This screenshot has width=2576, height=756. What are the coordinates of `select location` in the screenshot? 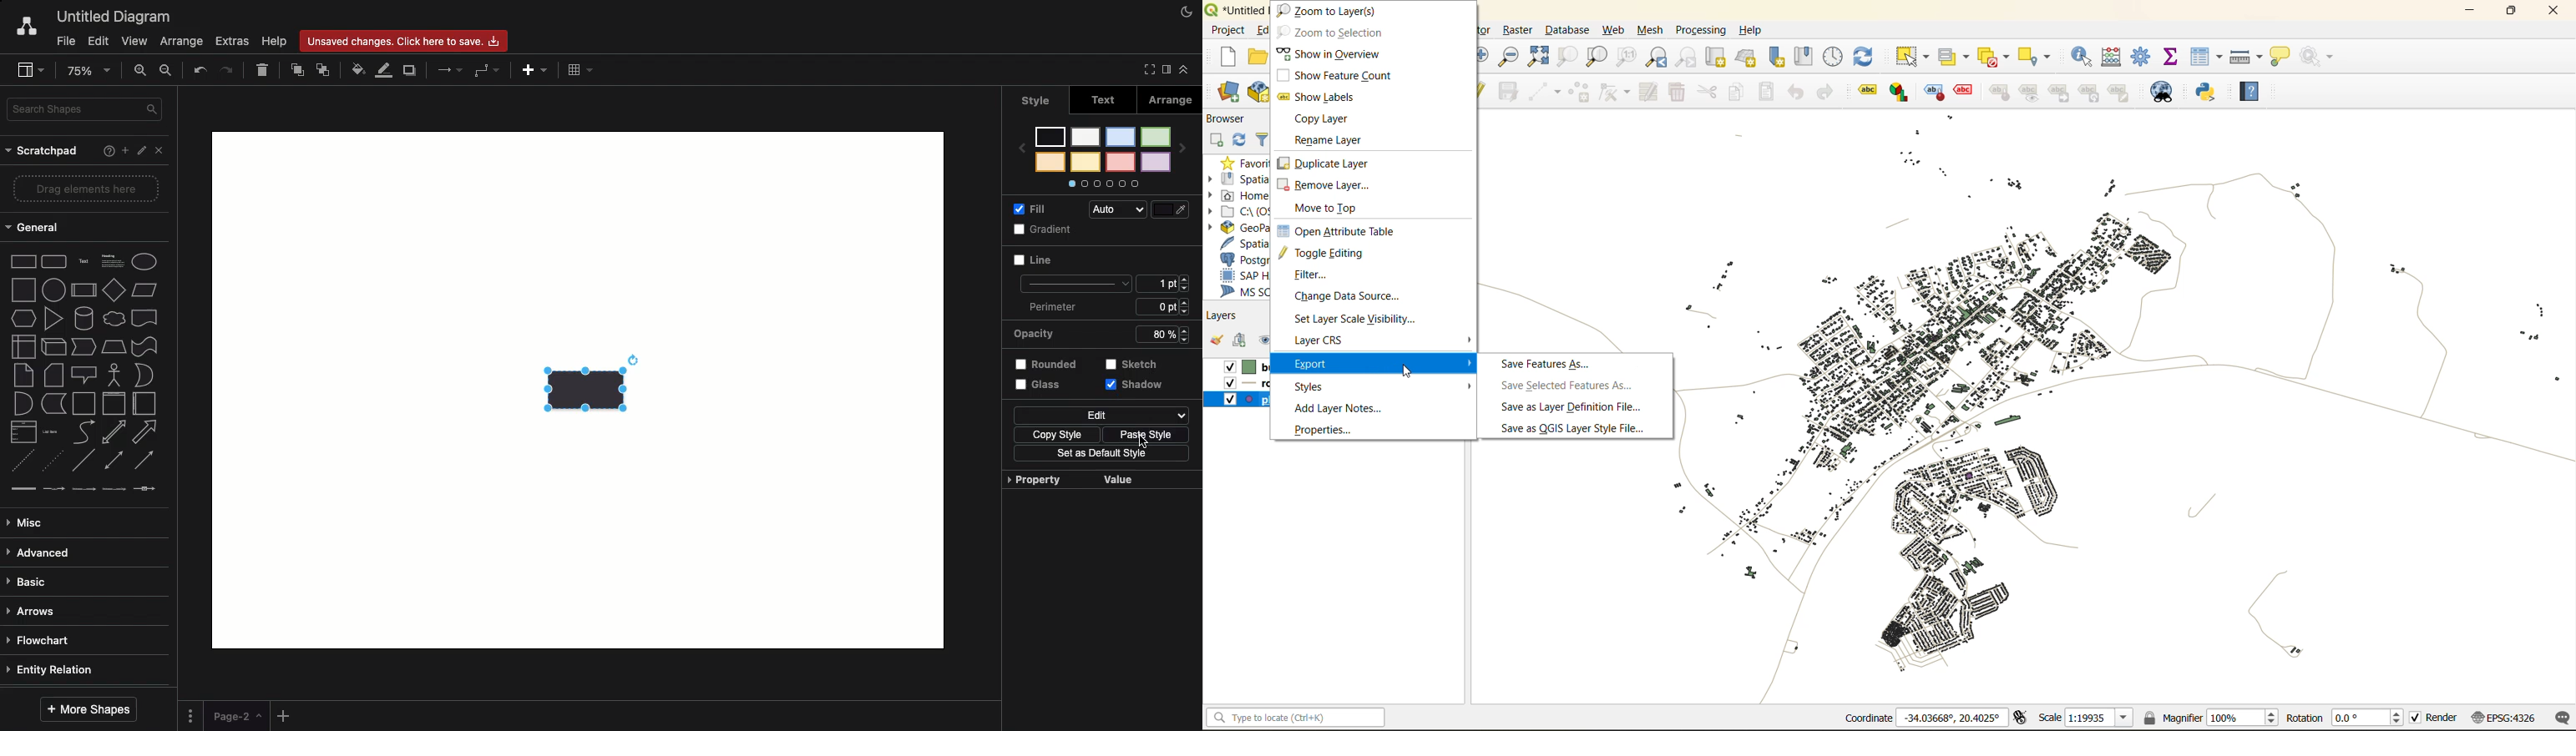 It's located at (2040, 55).